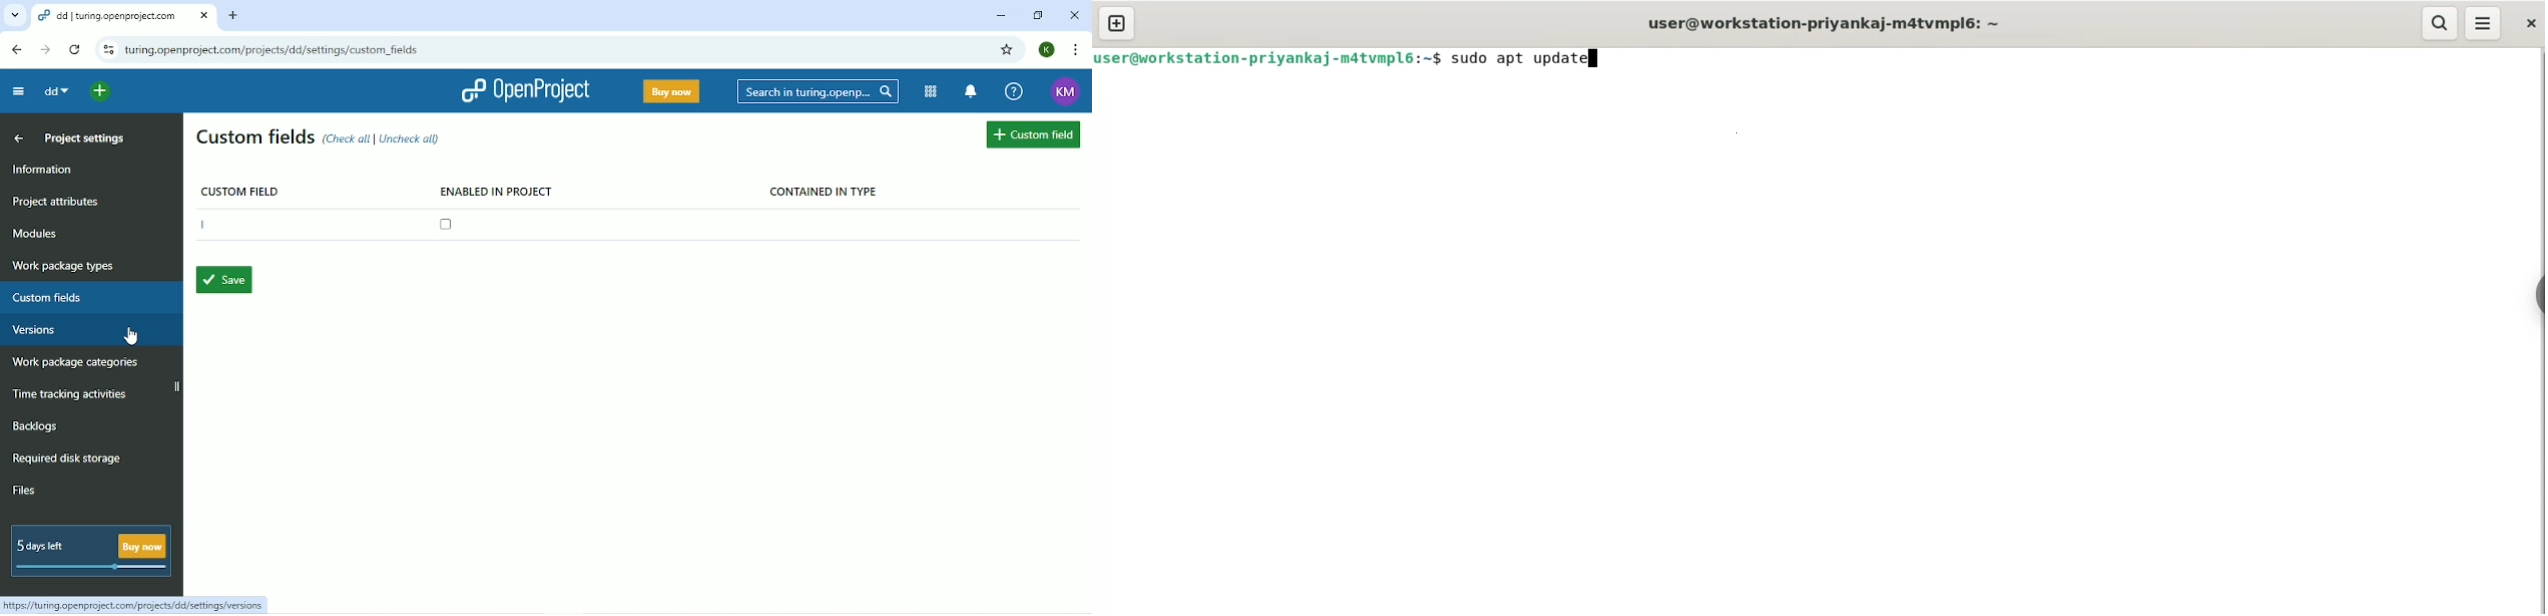 The image size is (2548, 616). Describe the element at coordinates (55, 91) in the screenshot. I see `dd` at that location.